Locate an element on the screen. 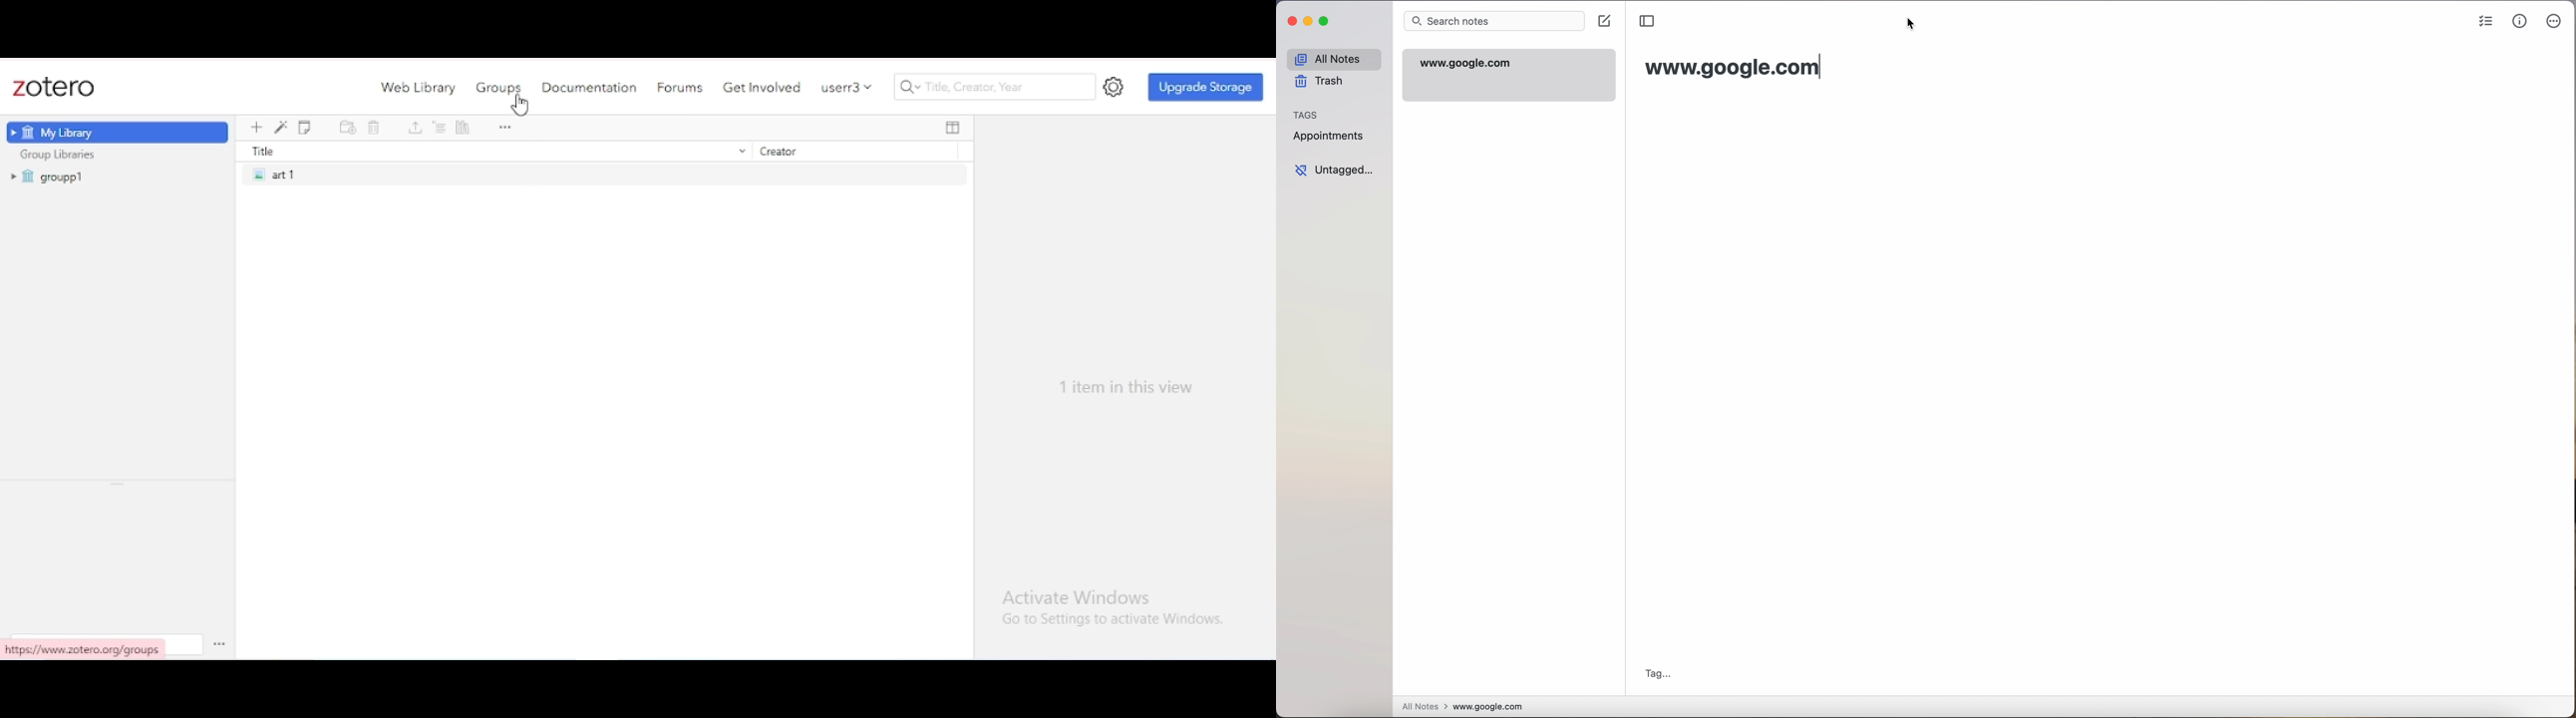 The height and width of the screenshot is (728, 2576). untagged is located at coordinates (1337, 172).